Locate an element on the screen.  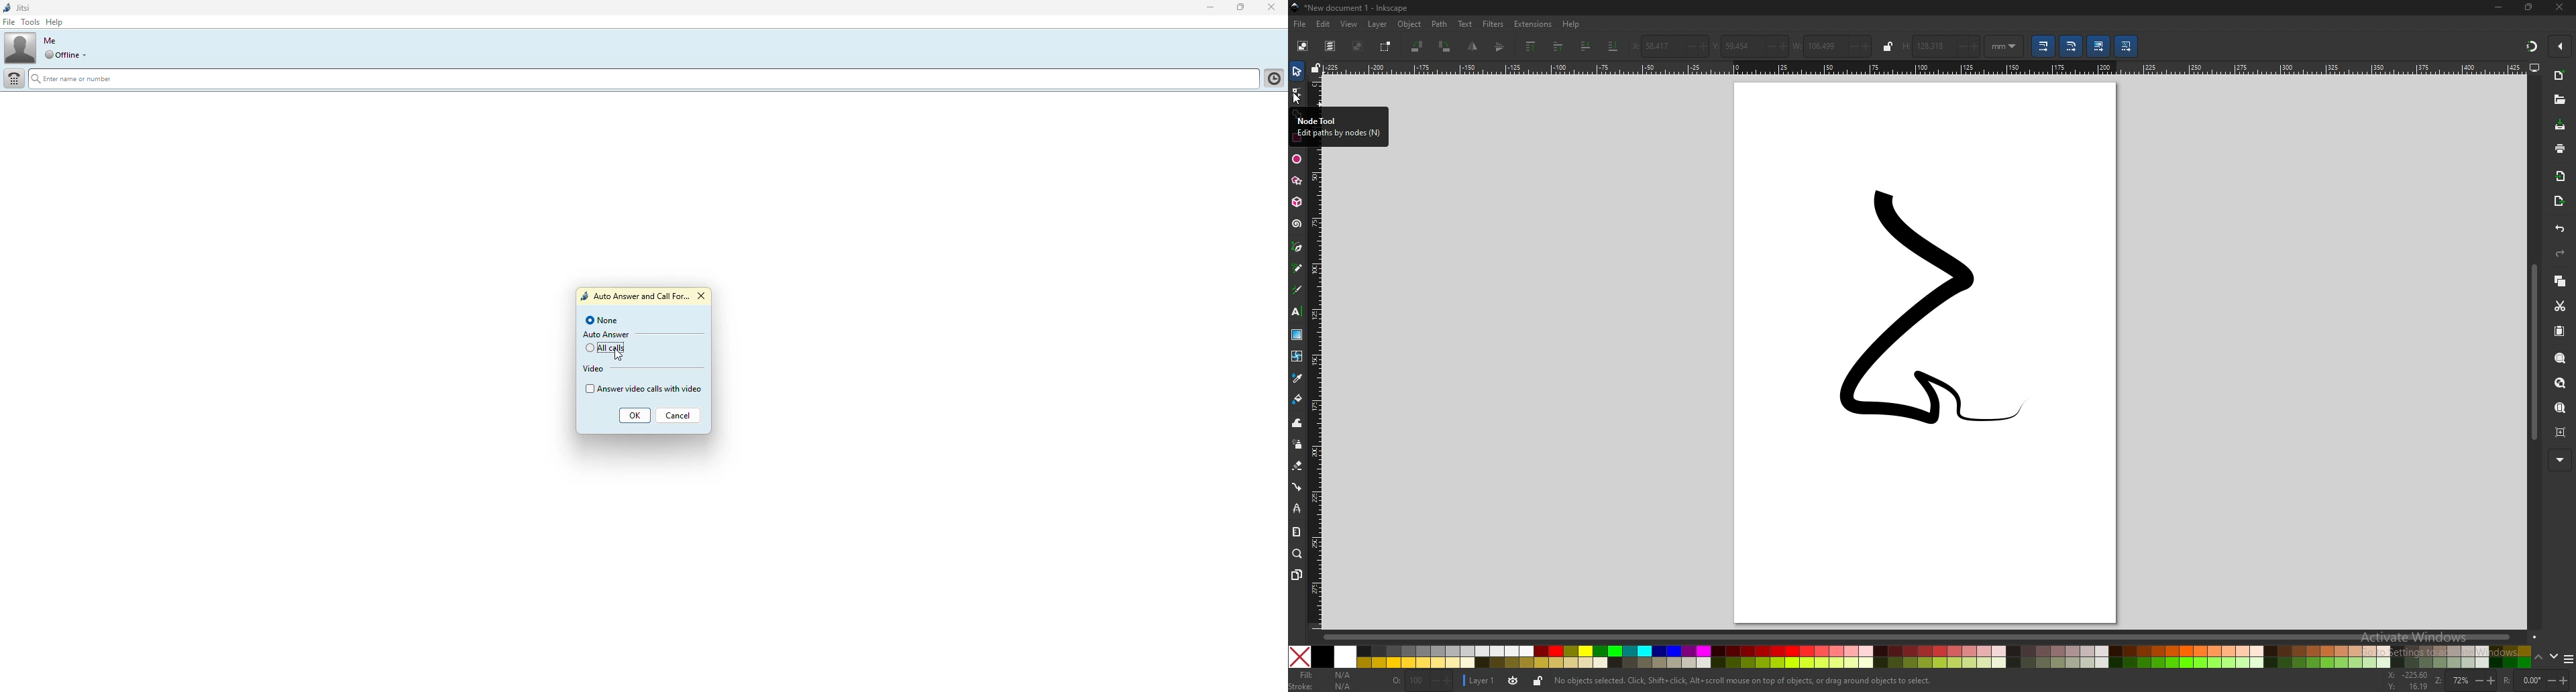
vertical scale is located at coordinates (1315, 388).